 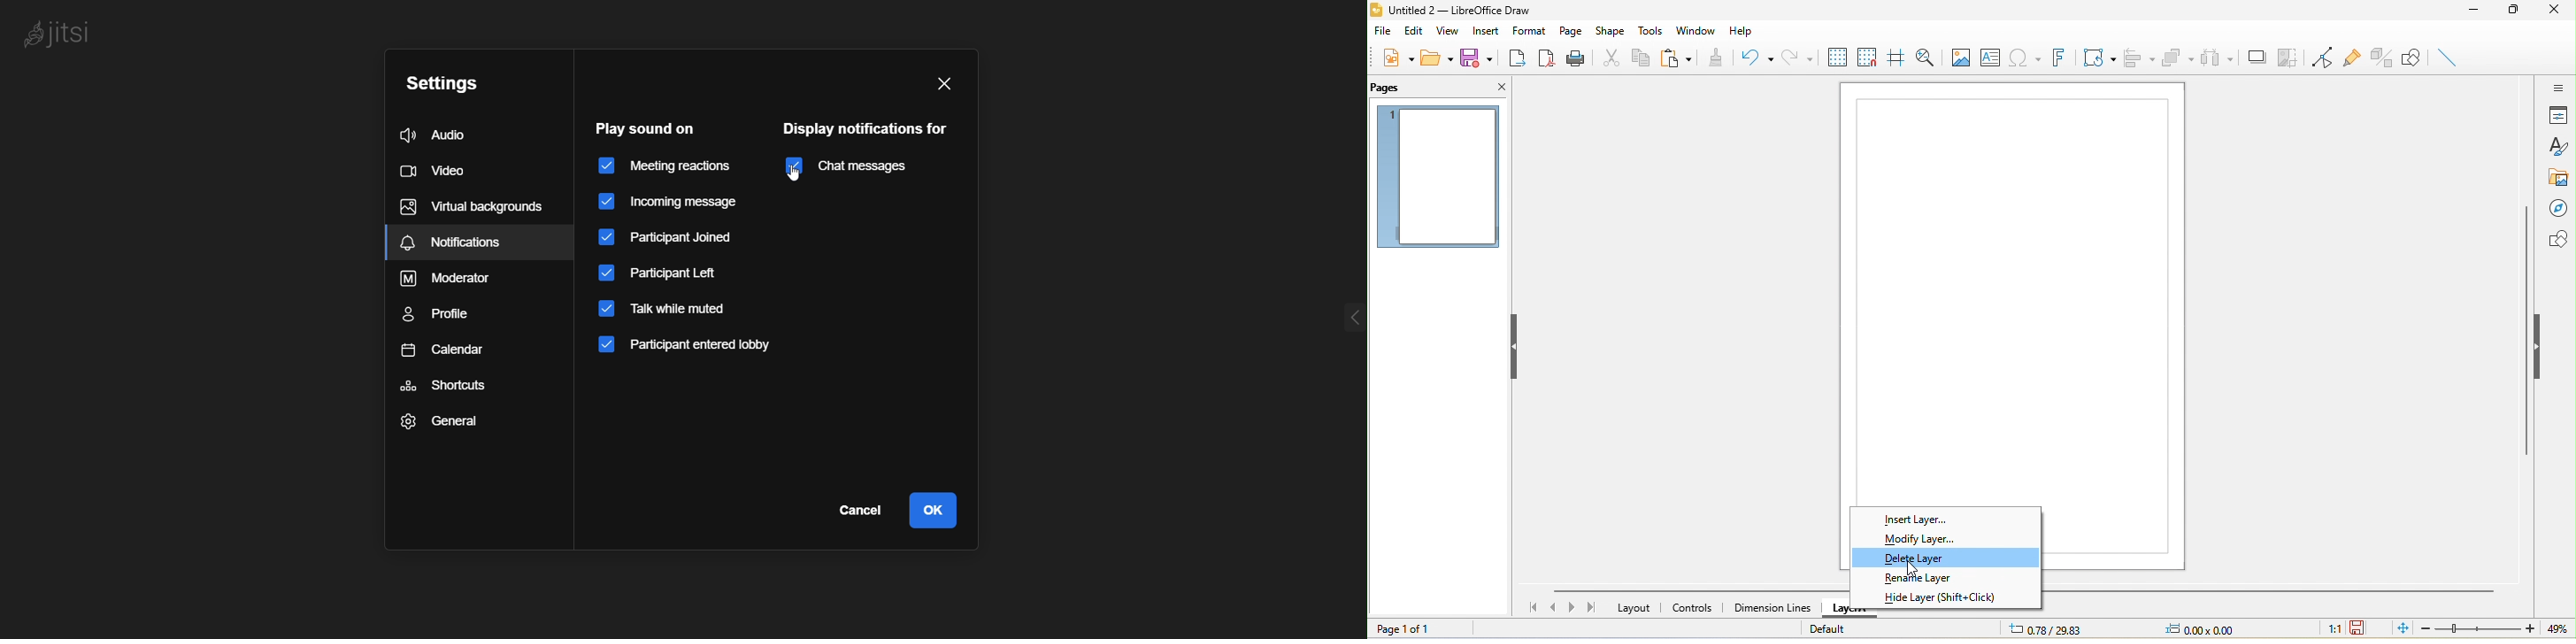 What do you see at coordinates (1841, 631) in the screenshot?
I see `default` at bounding box center [1841, 631].